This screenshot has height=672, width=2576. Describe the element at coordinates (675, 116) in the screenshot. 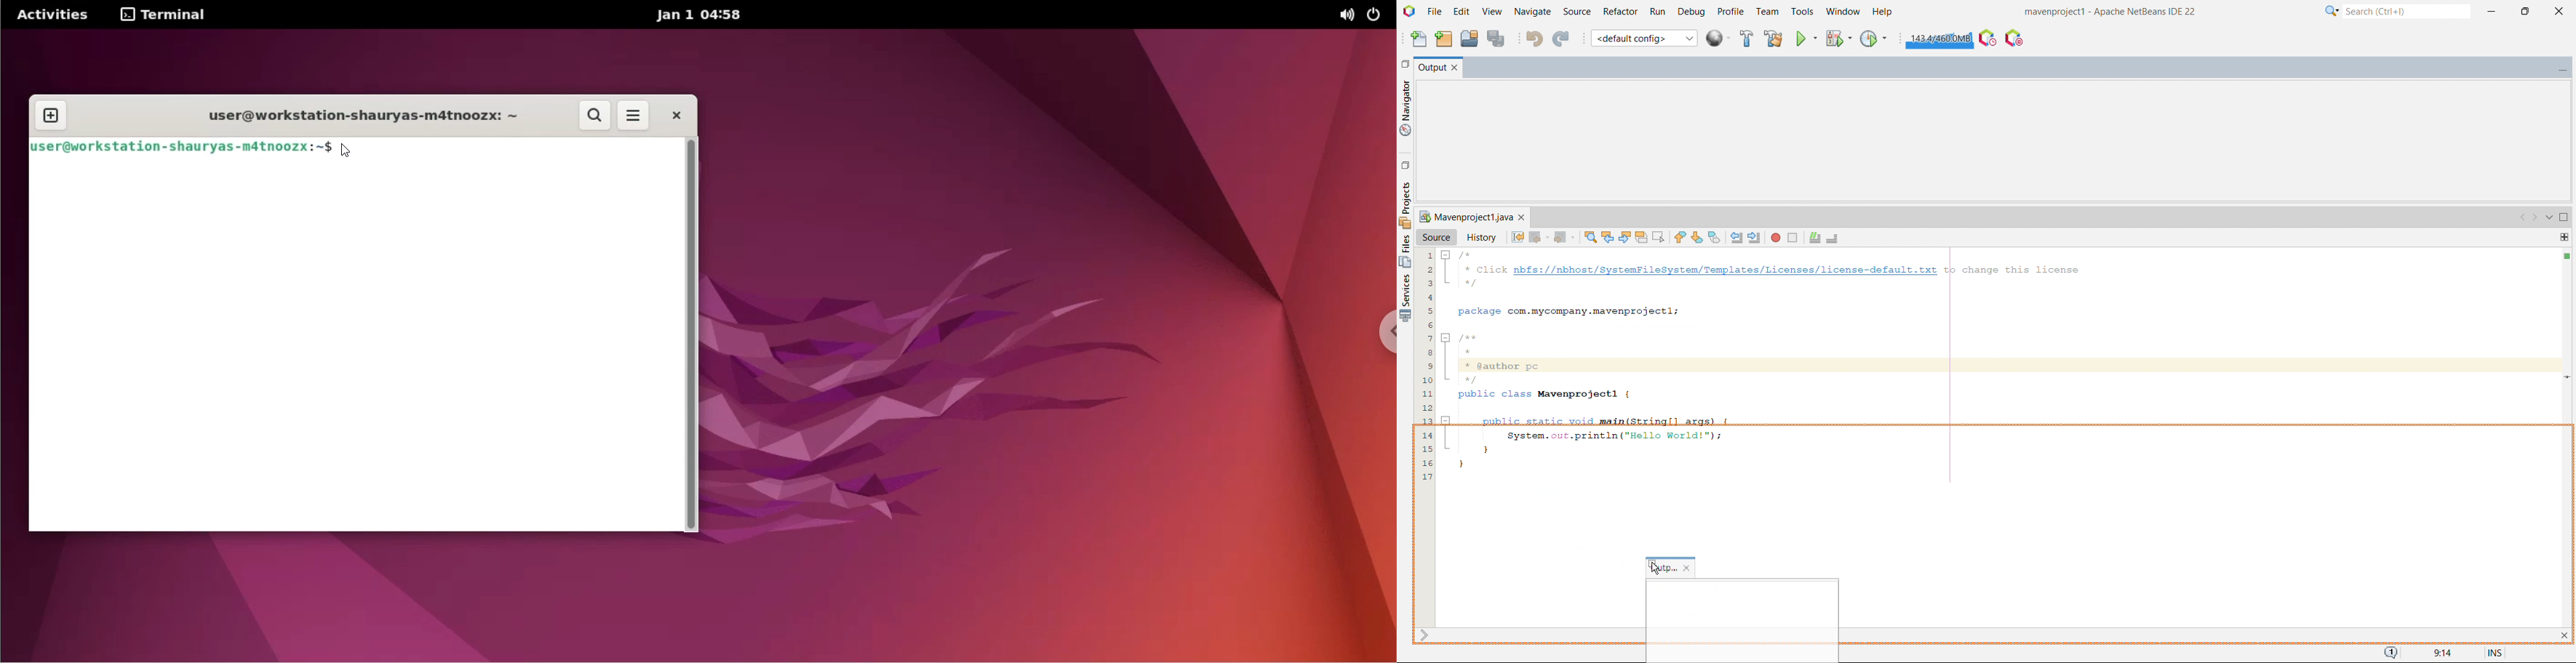

I see `close` at that location.